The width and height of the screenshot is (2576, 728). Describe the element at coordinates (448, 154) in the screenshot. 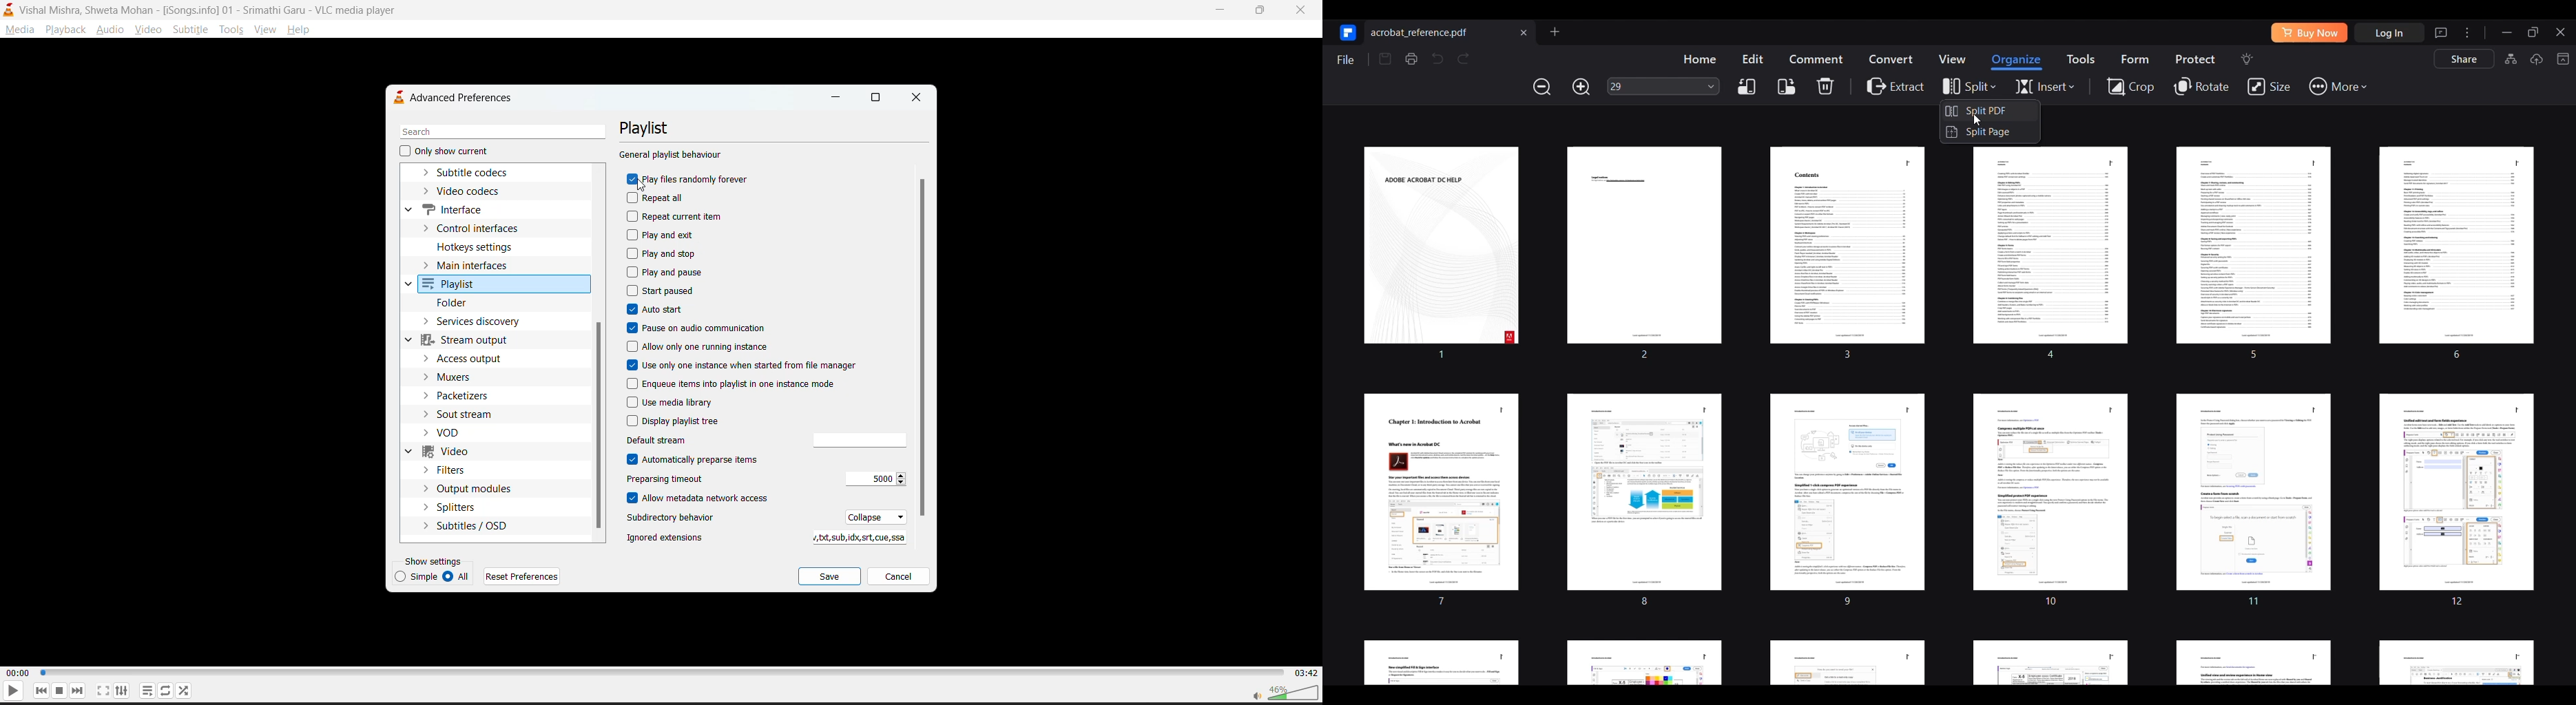

I see `only show current` at that location.